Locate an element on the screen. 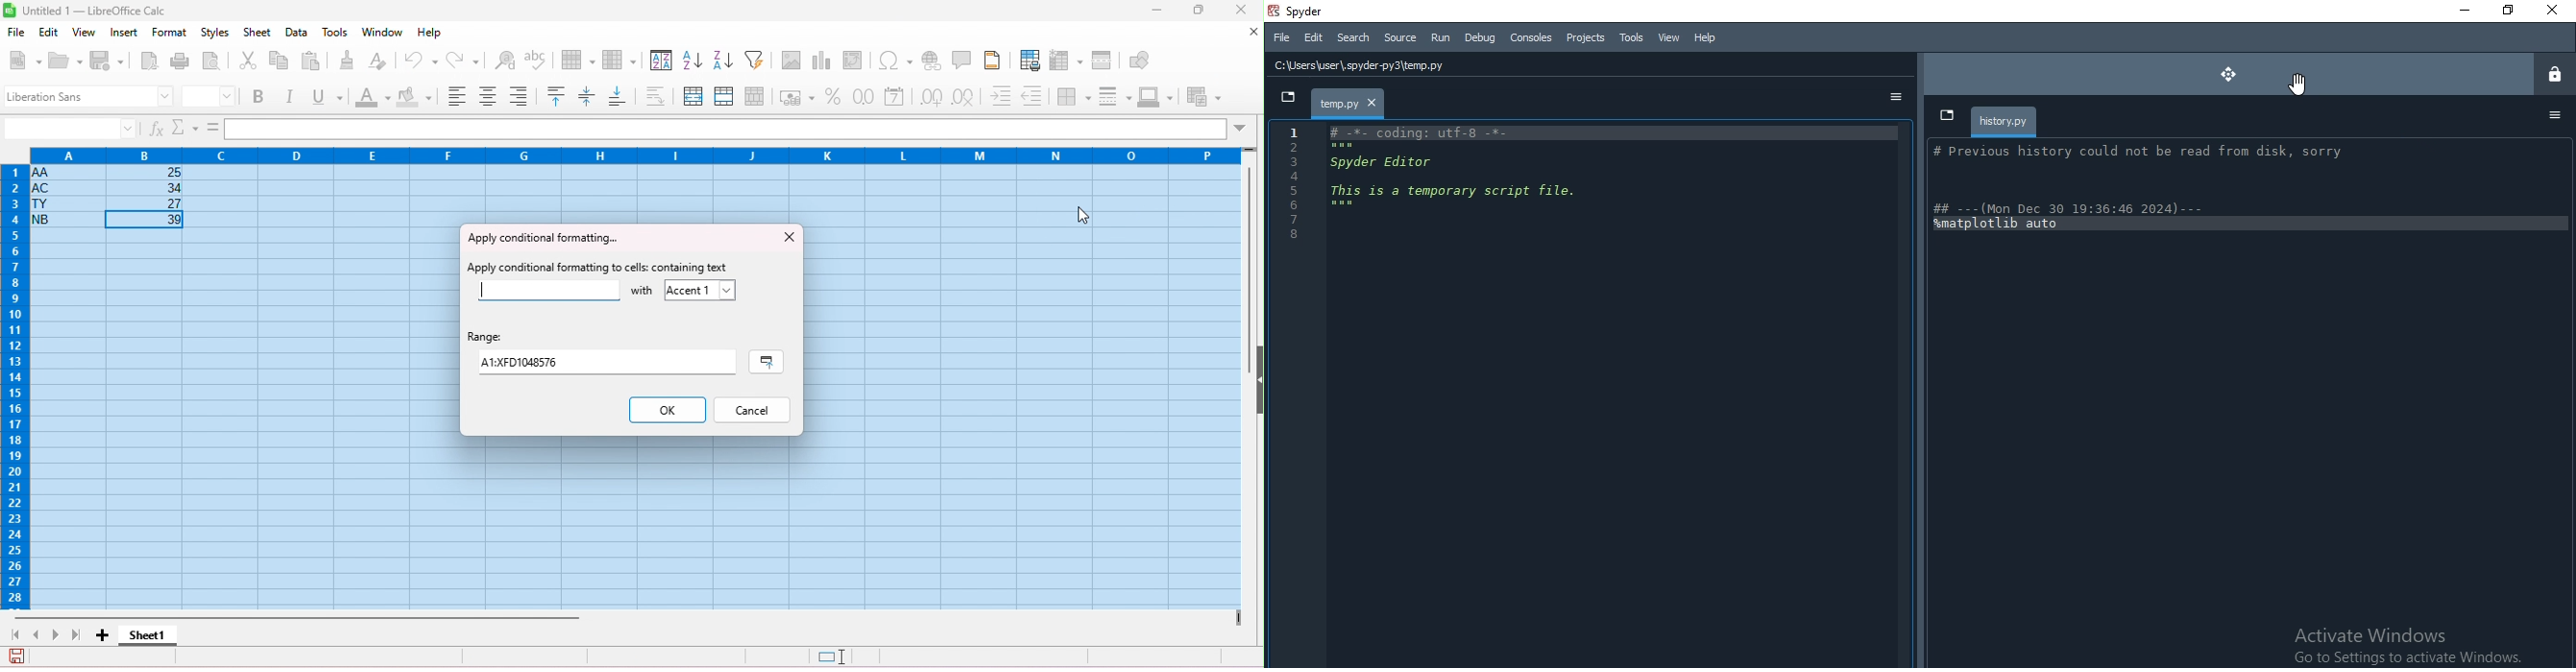 This screenshot has height=672, width=2576. title is located at coordinates (85, 11).